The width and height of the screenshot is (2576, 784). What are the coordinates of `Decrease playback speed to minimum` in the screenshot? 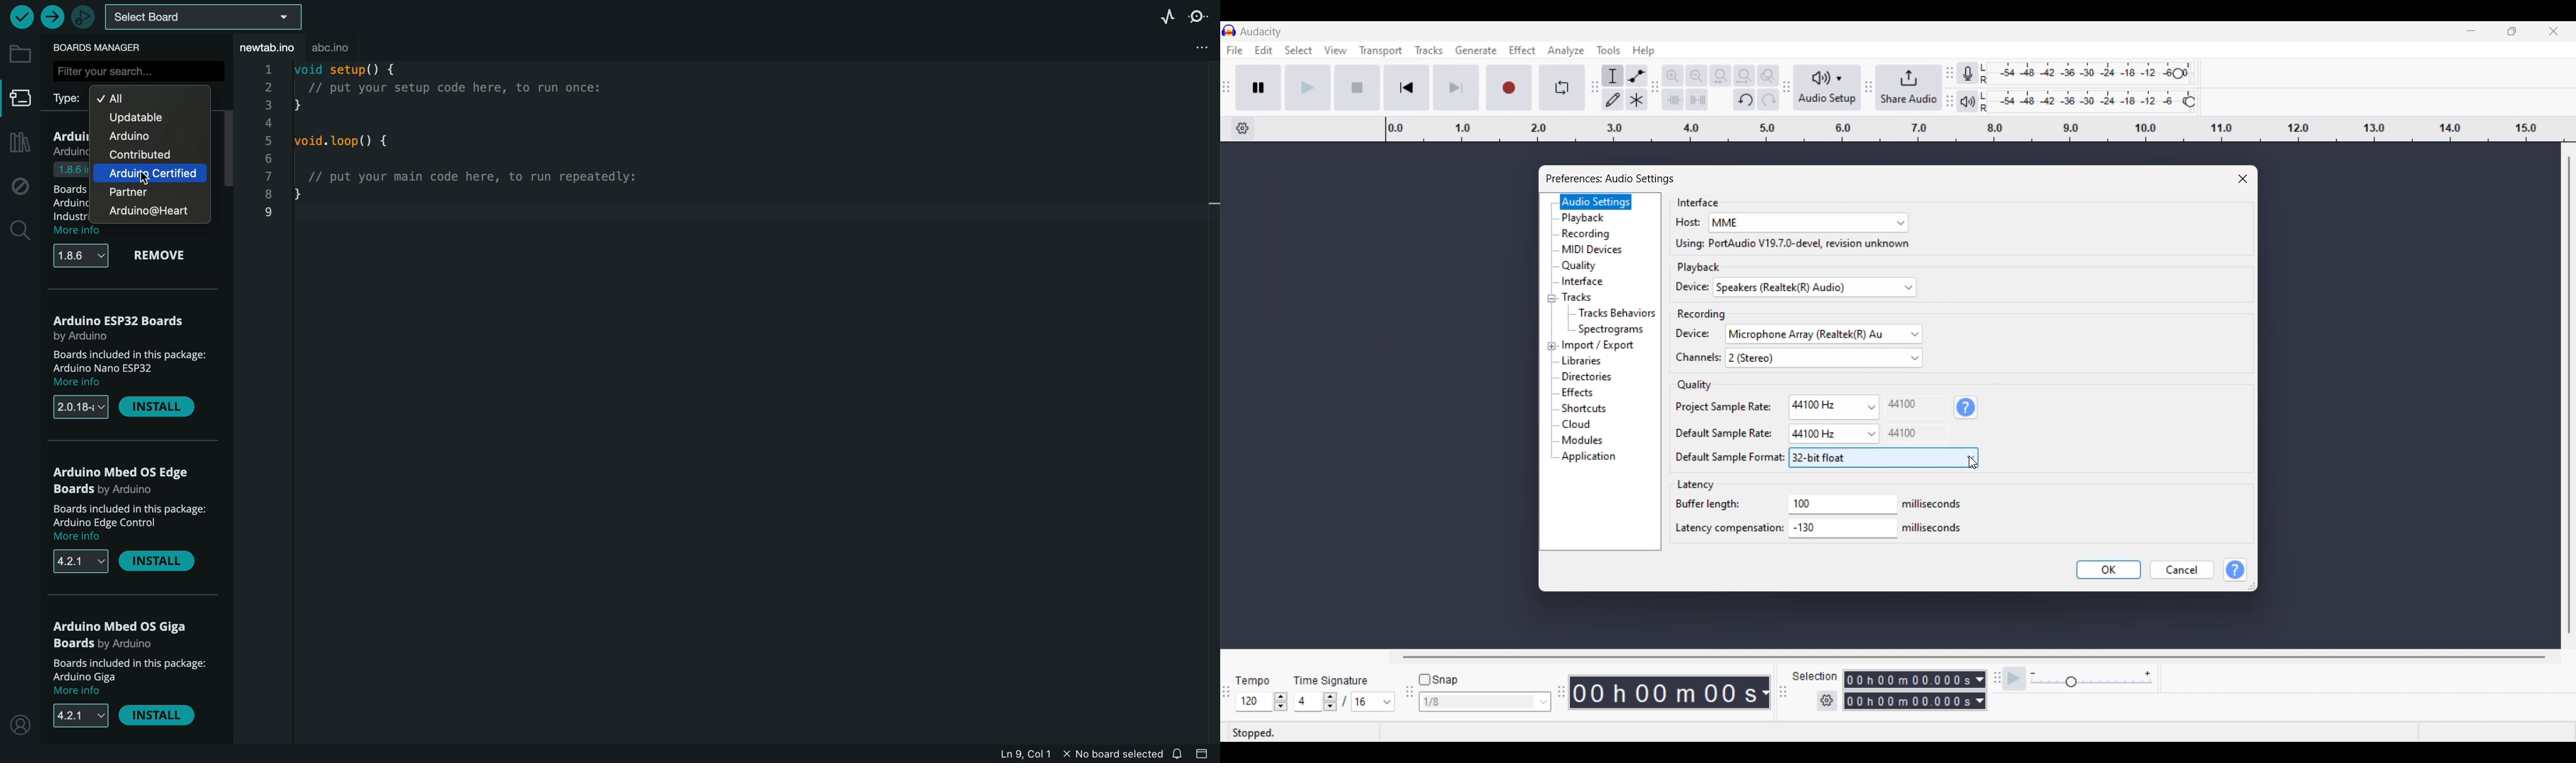 It's located at (2033, 674).